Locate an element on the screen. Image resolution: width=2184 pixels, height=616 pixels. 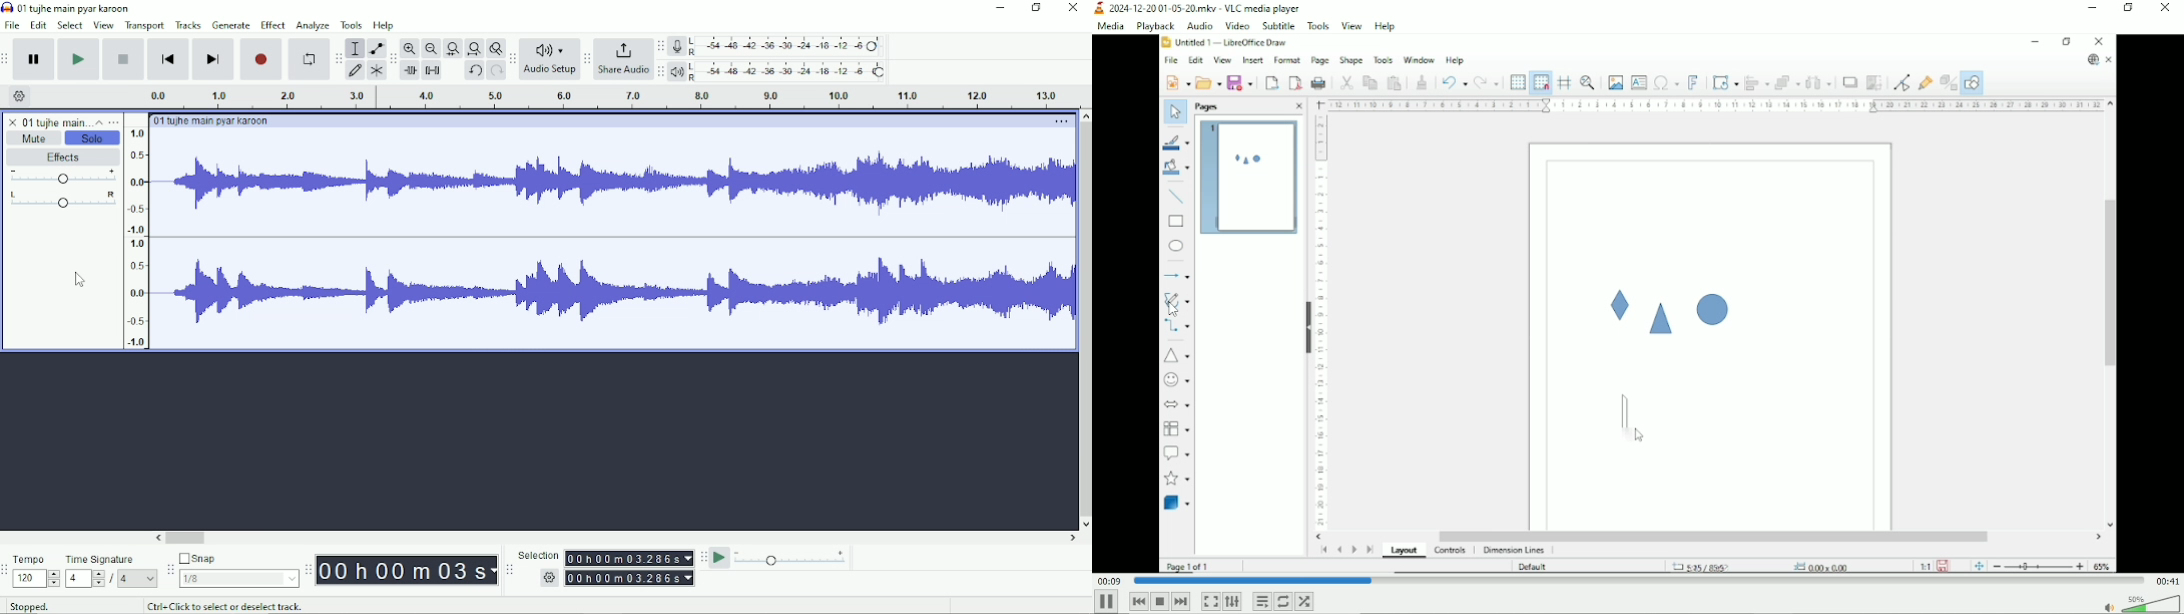
Audacity audio setup toolbar is located at coordinates (511, 60).